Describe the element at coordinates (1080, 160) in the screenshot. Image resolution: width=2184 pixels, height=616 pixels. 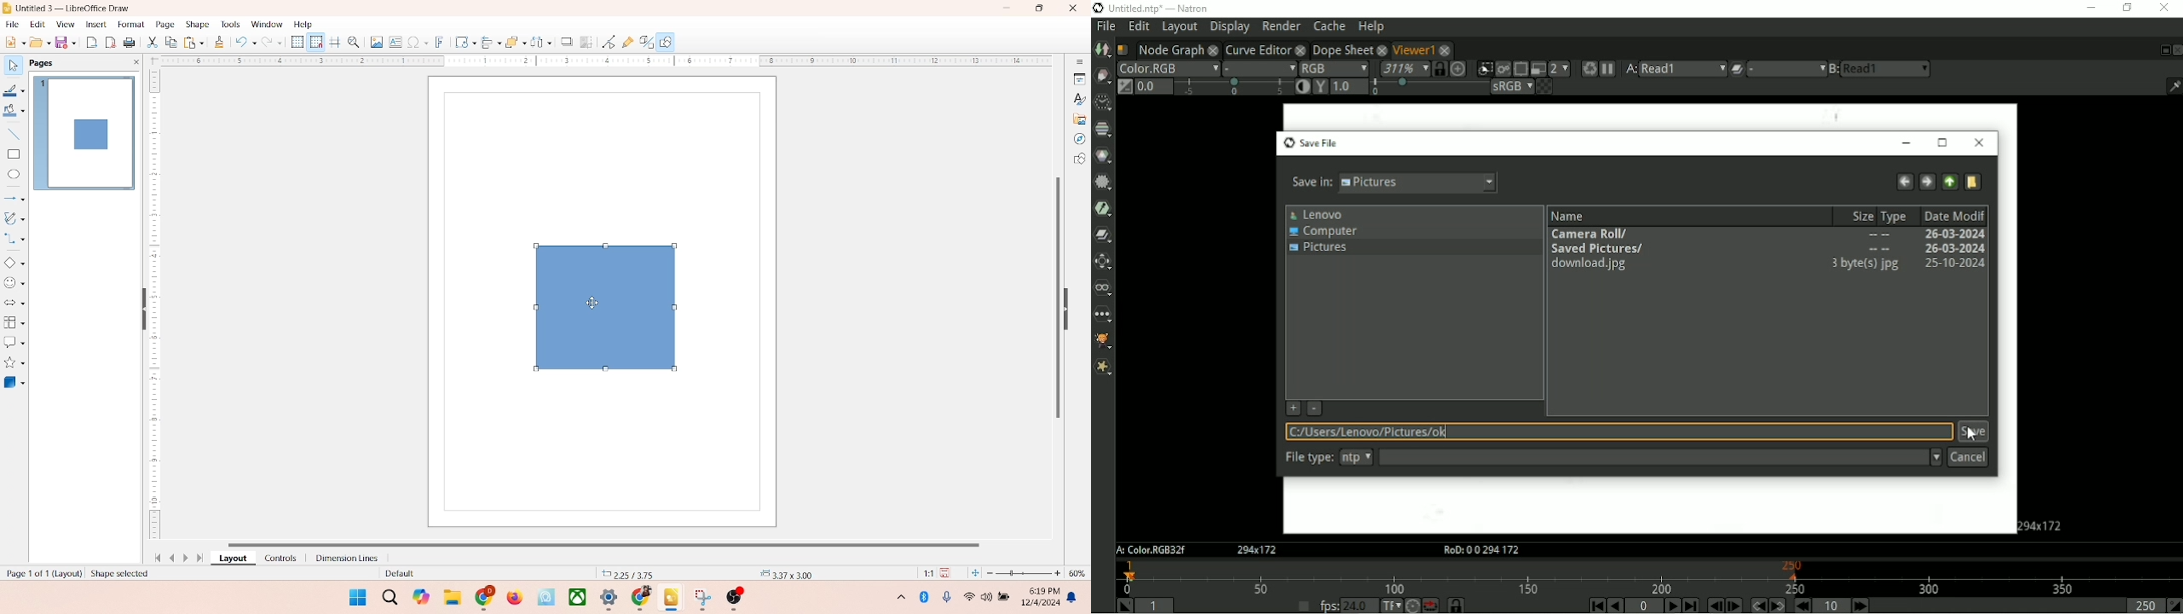
I see `shapes` at that location.